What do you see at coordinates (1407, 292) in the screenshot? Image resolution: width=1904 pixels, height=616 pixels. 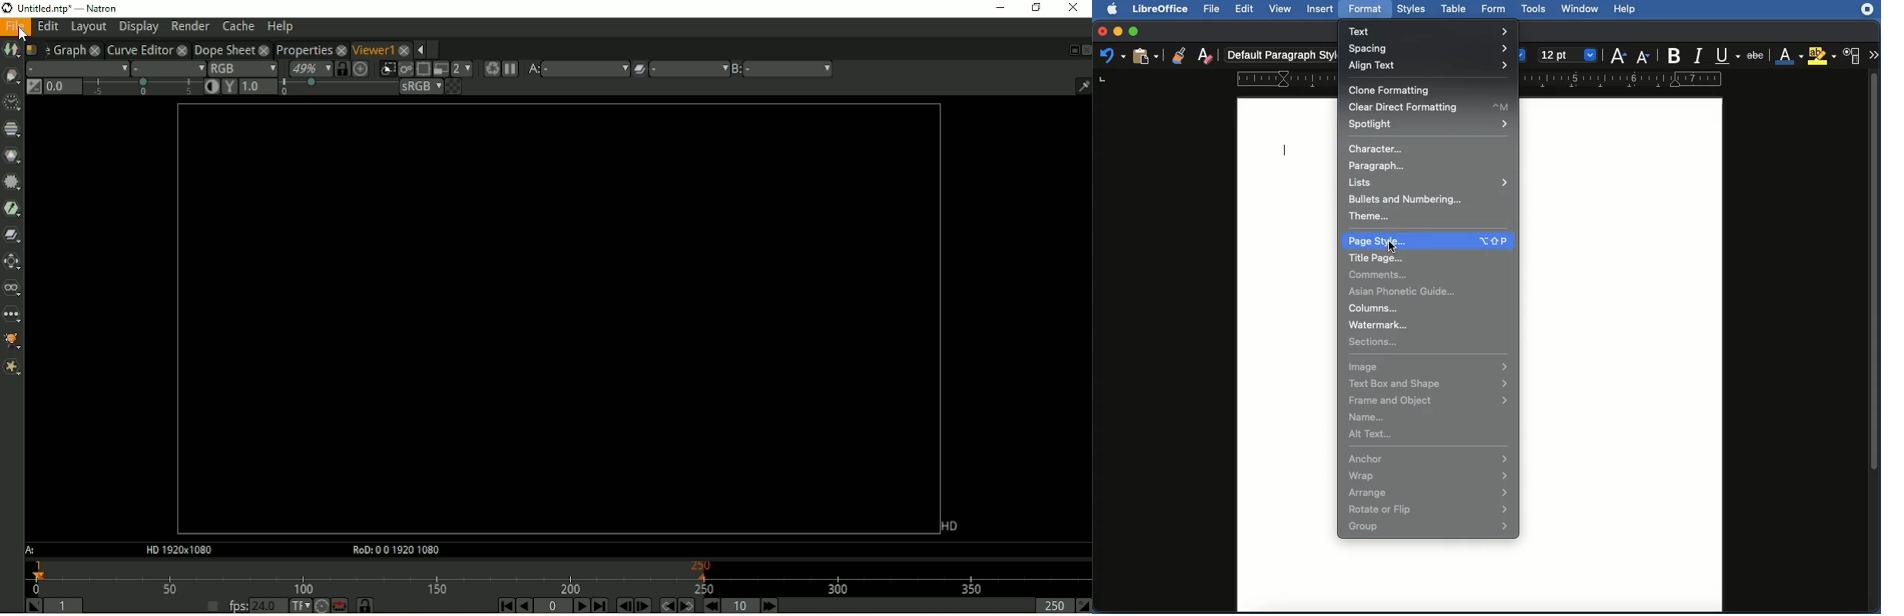 I see `Asian phonetic guide` at bounding box center [1407, 292].